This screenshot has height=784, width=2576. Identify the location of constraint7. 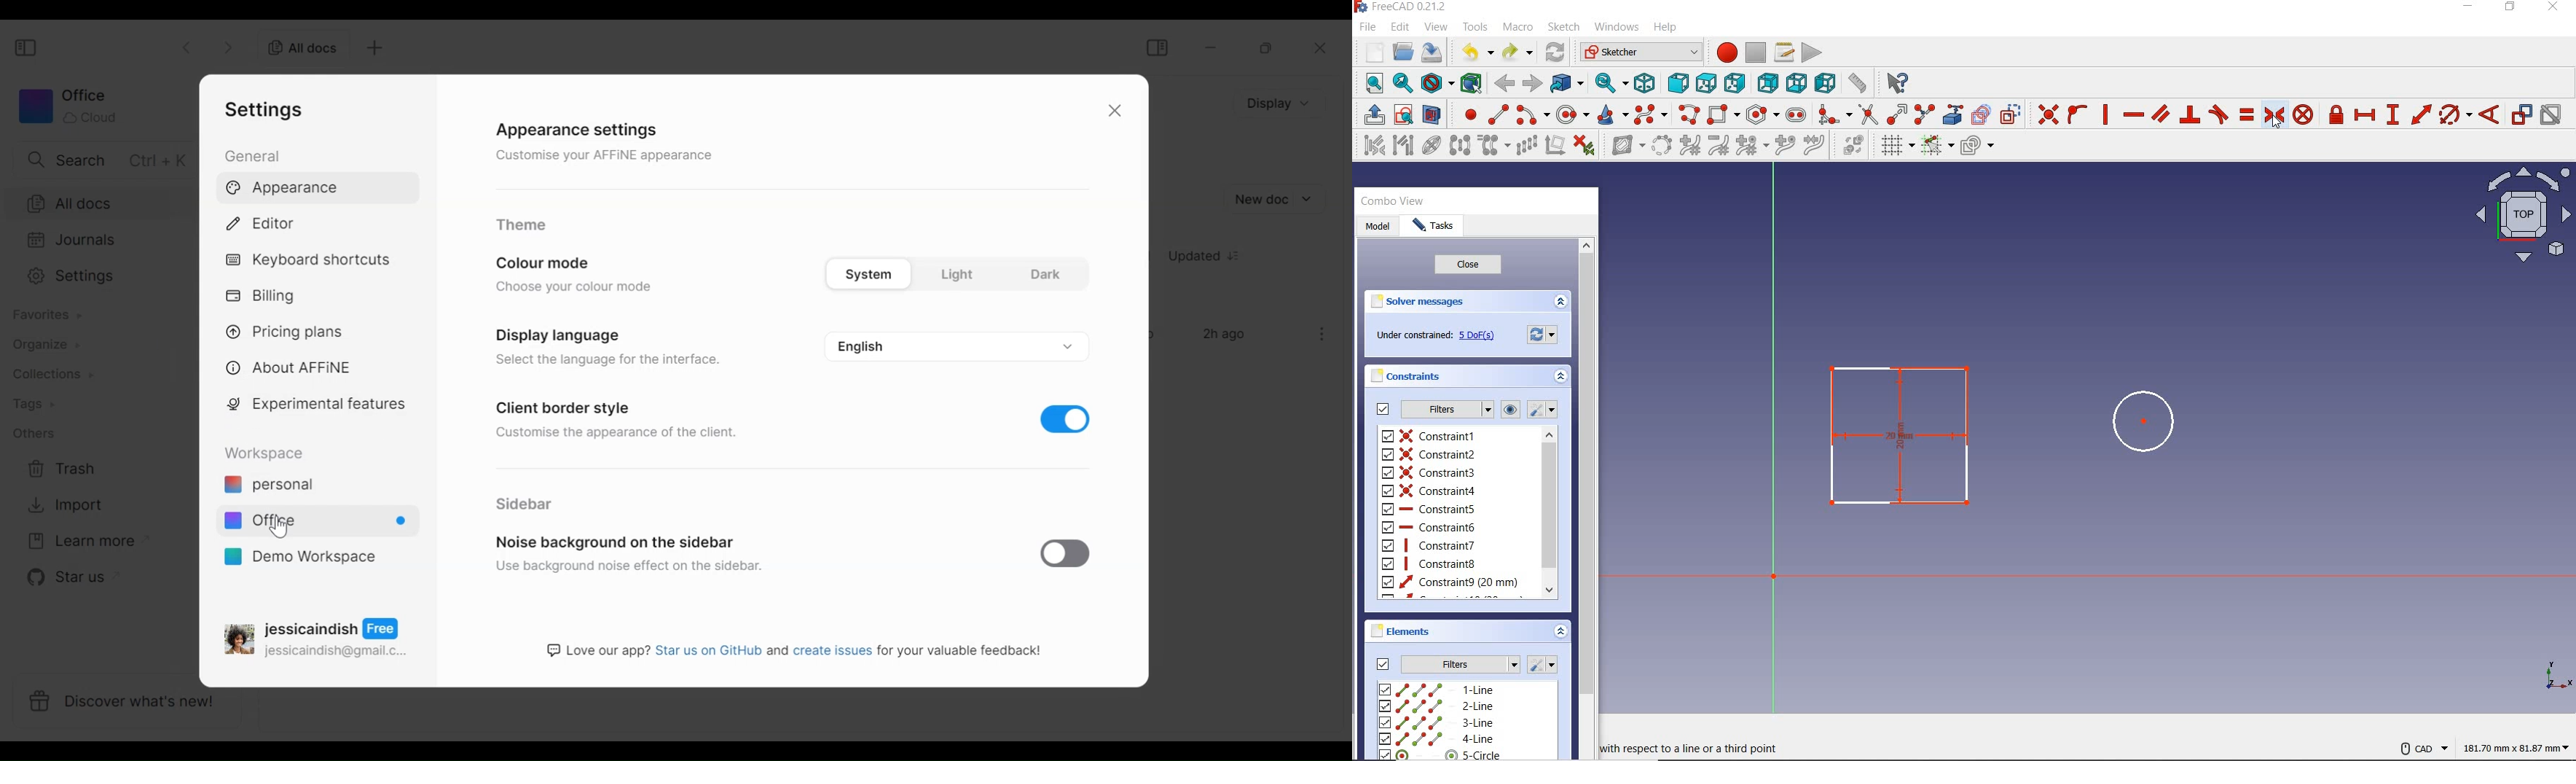
(1429, 545).